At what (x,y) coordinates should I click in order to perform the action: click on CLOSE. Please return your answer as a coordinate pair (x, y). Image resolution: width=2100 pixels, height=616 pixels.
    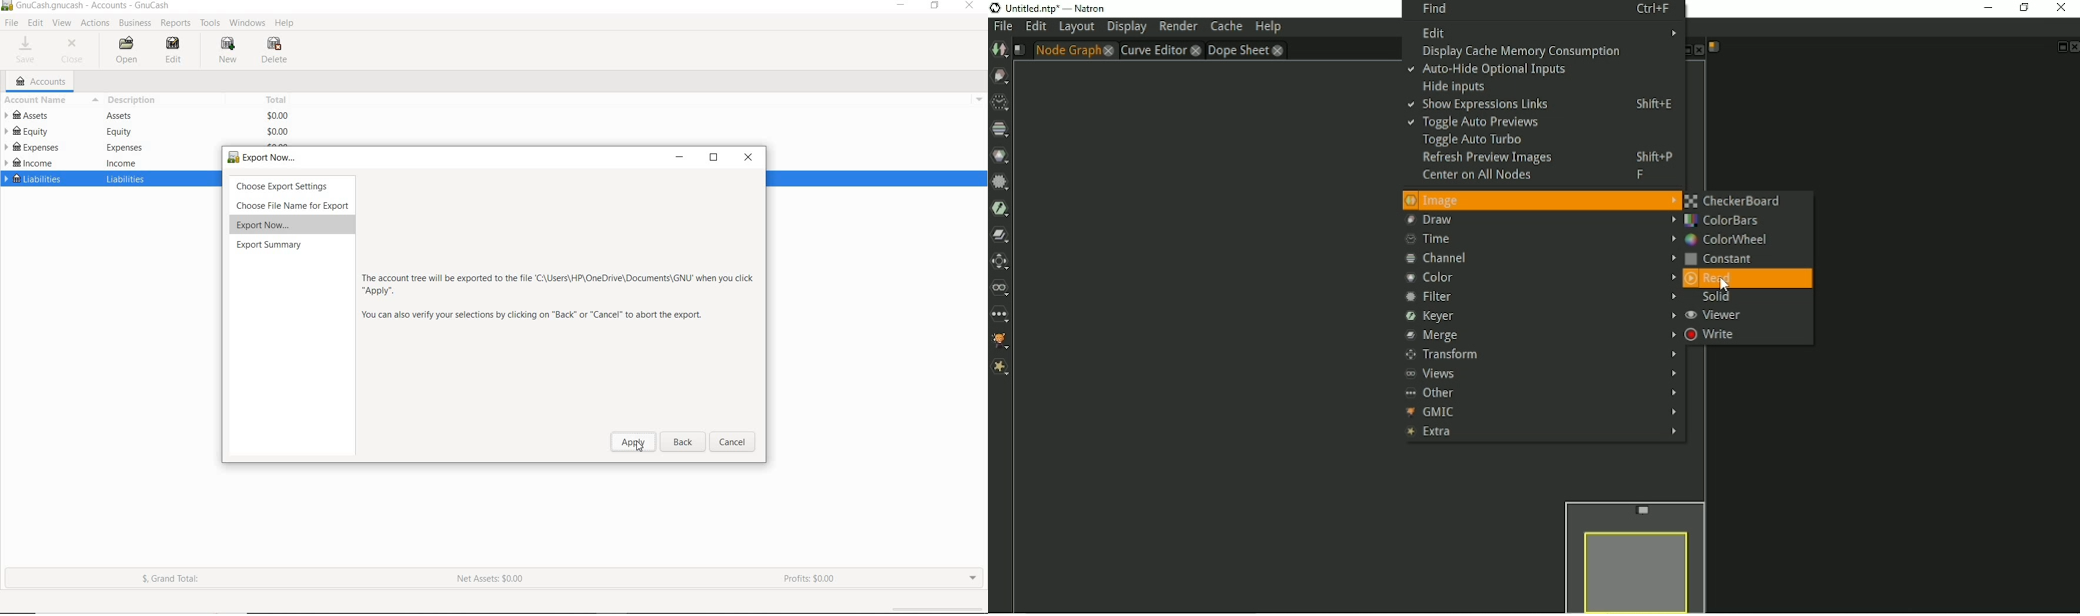
    Looking at the image, I should click on (970, 6).